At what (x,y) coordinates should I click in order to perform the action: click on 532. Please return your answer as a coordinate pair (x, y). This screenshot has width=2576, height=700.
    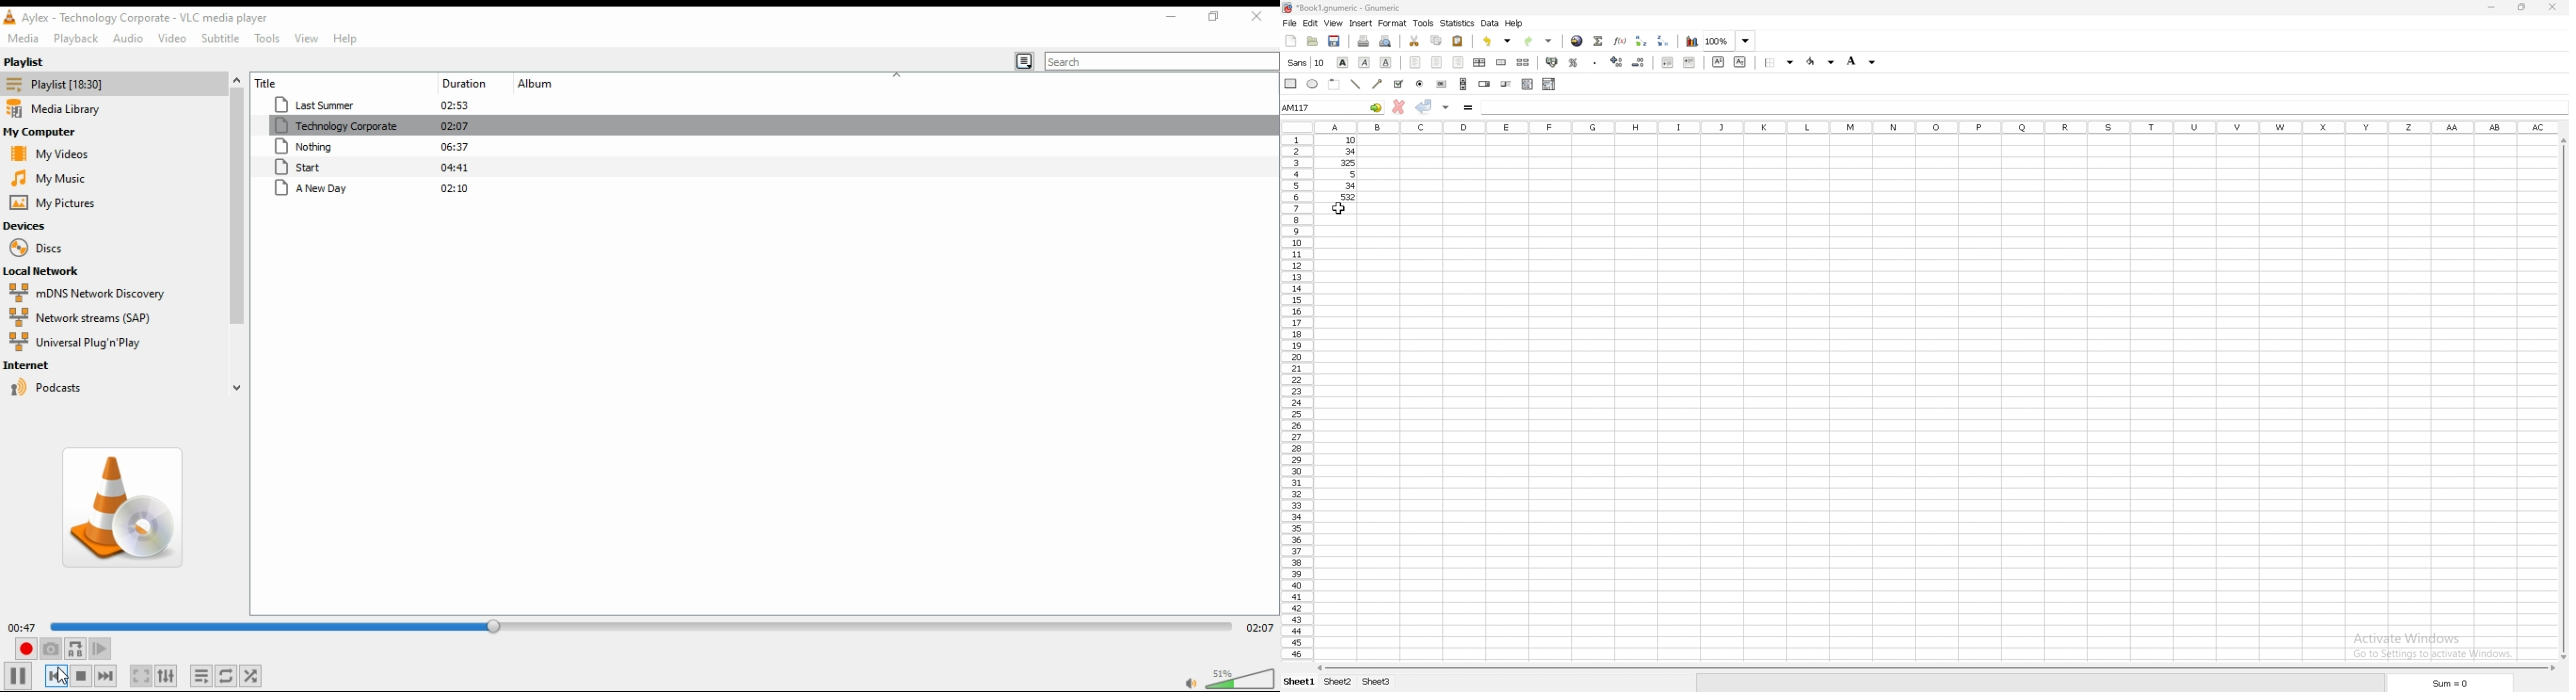
    Looking at the image, I should click on (1342, 198).